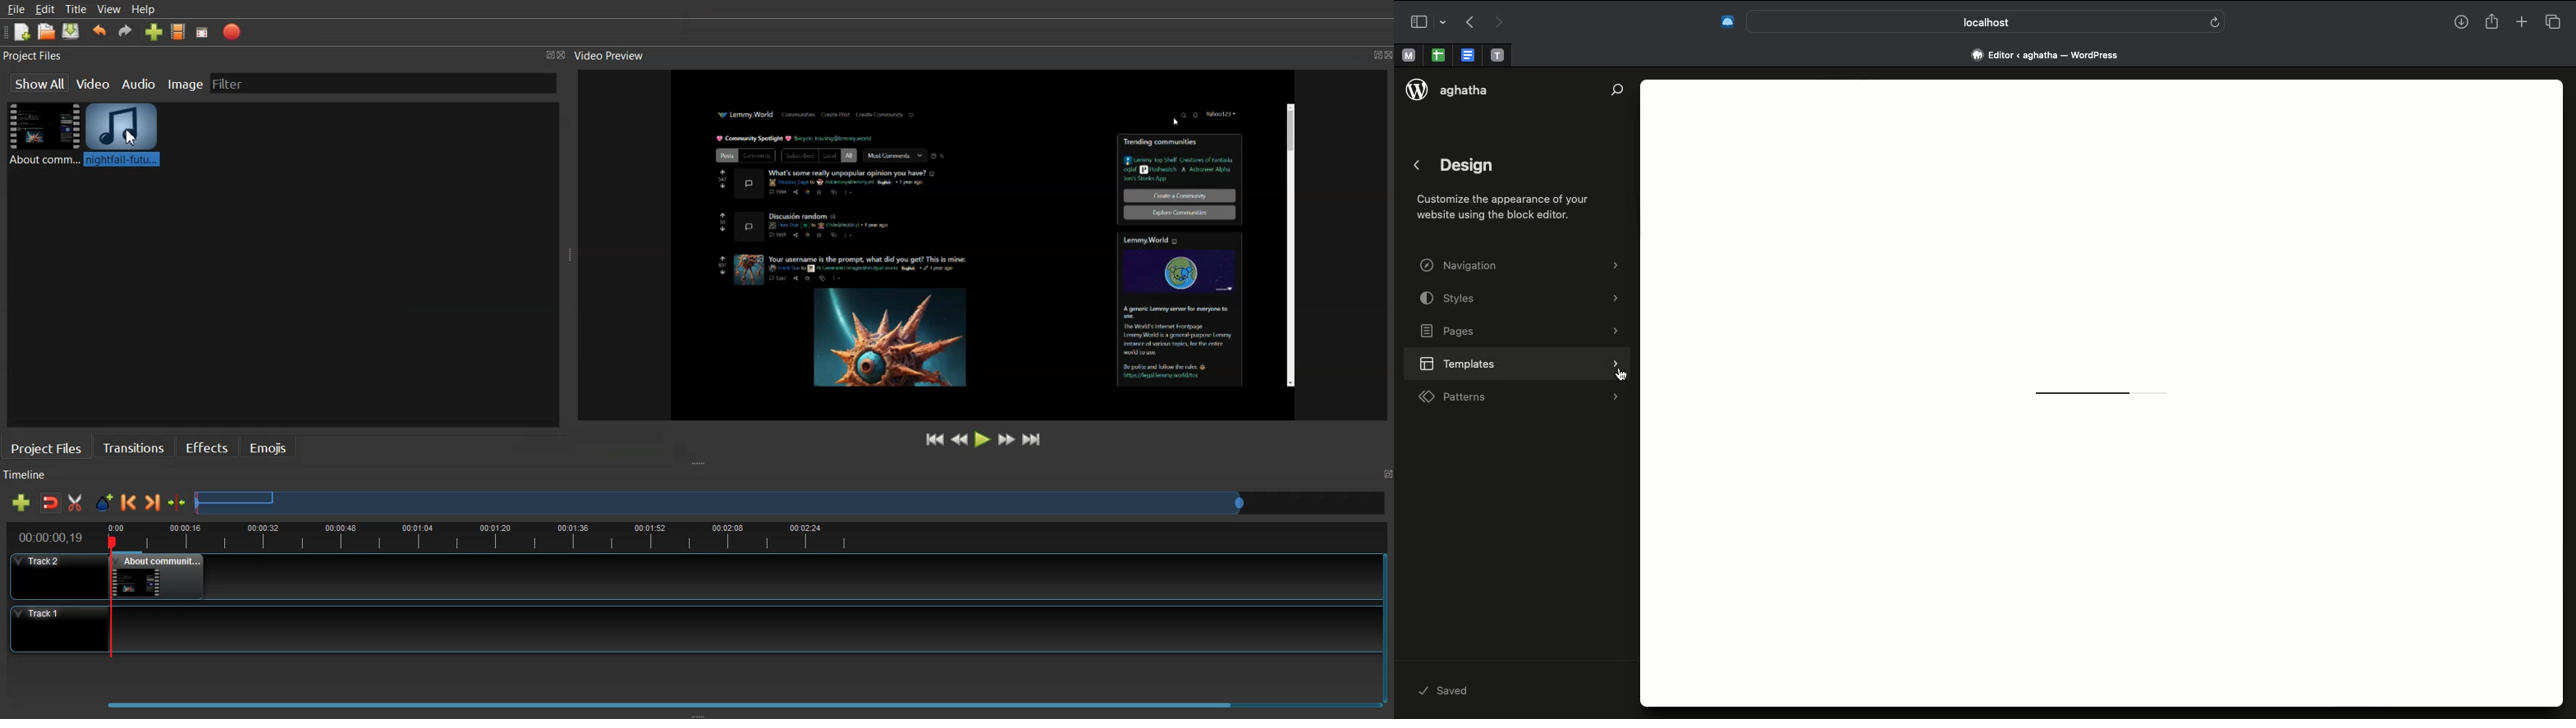 Image resolution: width=2576 pixels, height=728 pixels. I want to click on Track 1, so click(686, 629).